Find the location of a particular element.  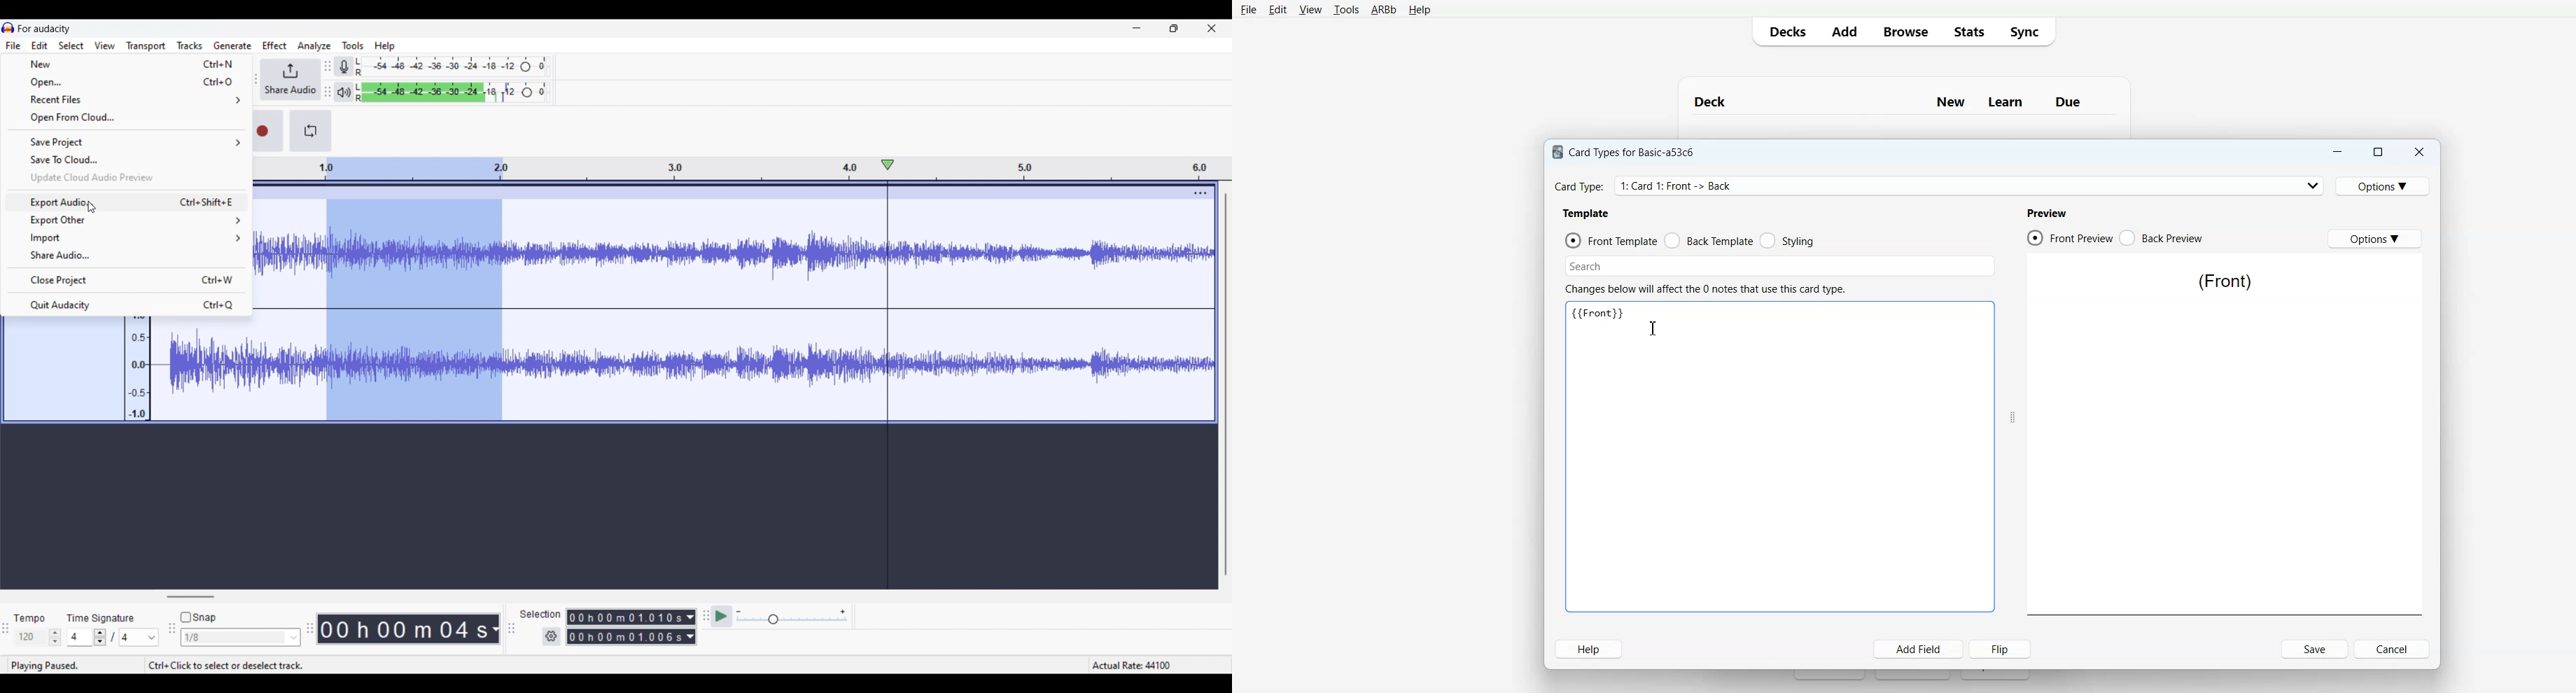

Playhead is located at coordinates (888, 373).